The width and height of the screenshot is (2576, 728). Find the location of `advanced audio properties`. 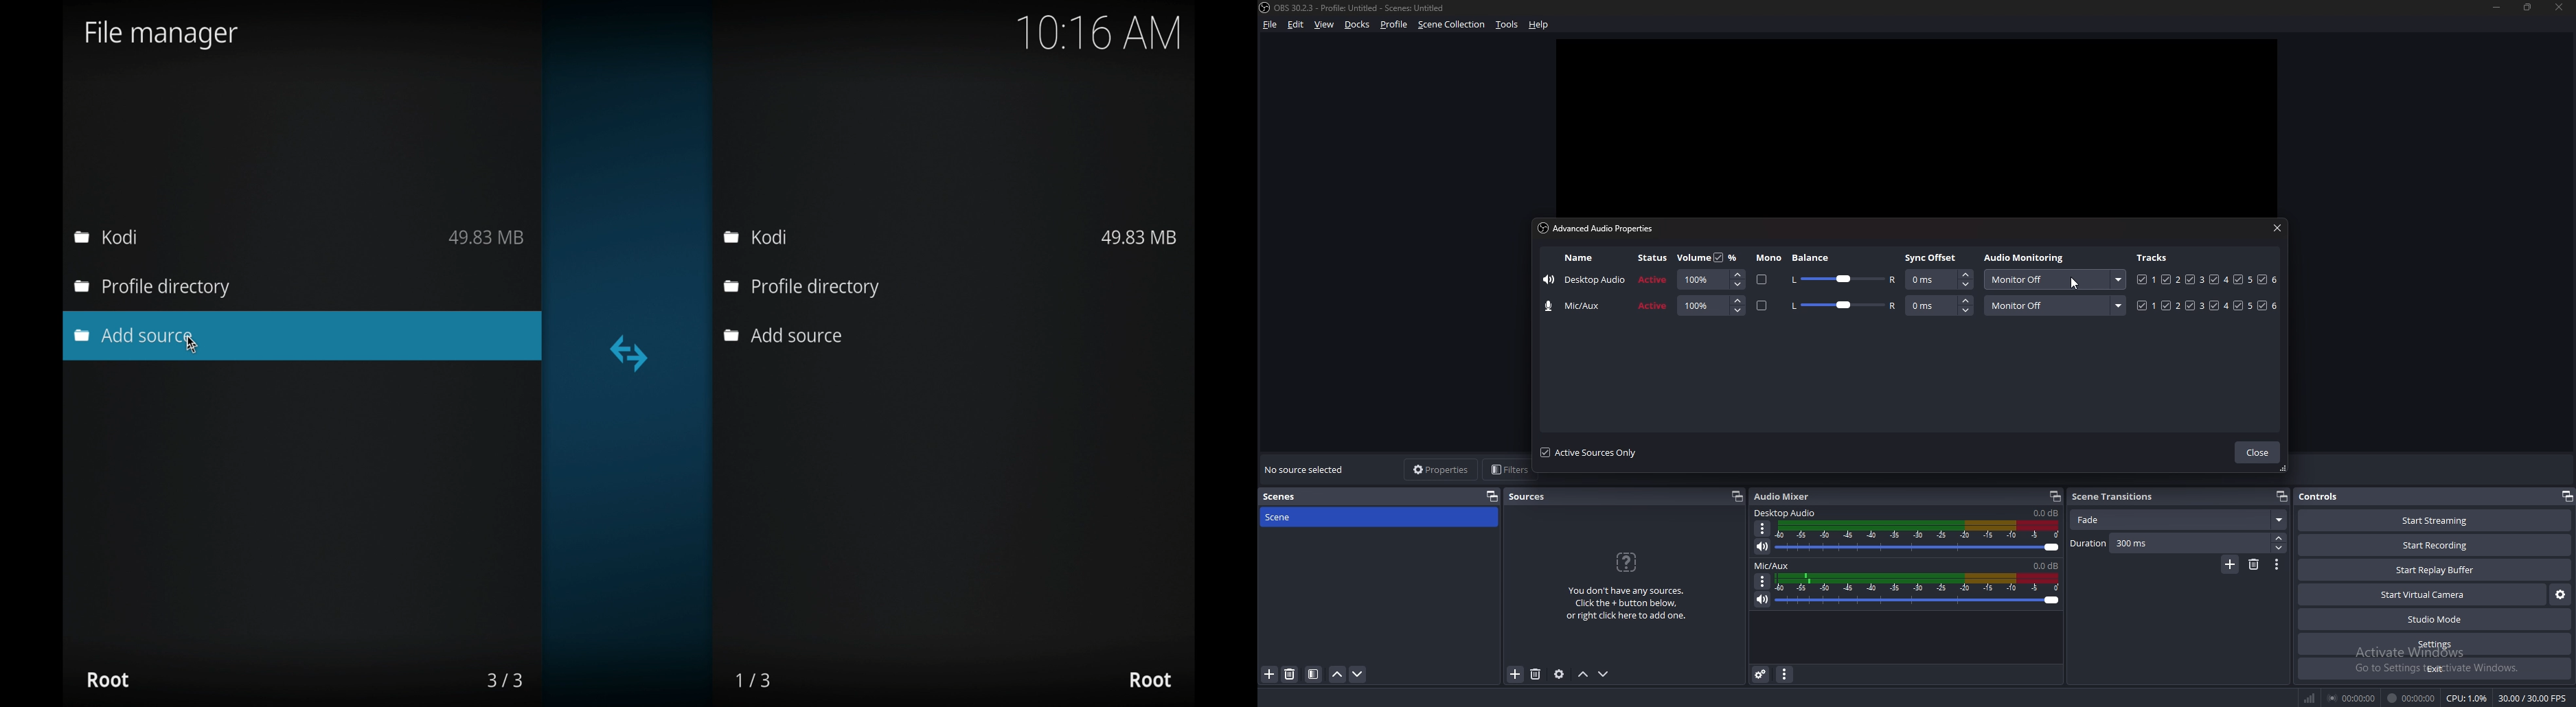

advanced audio properties is located at coordinates (1596, 227).